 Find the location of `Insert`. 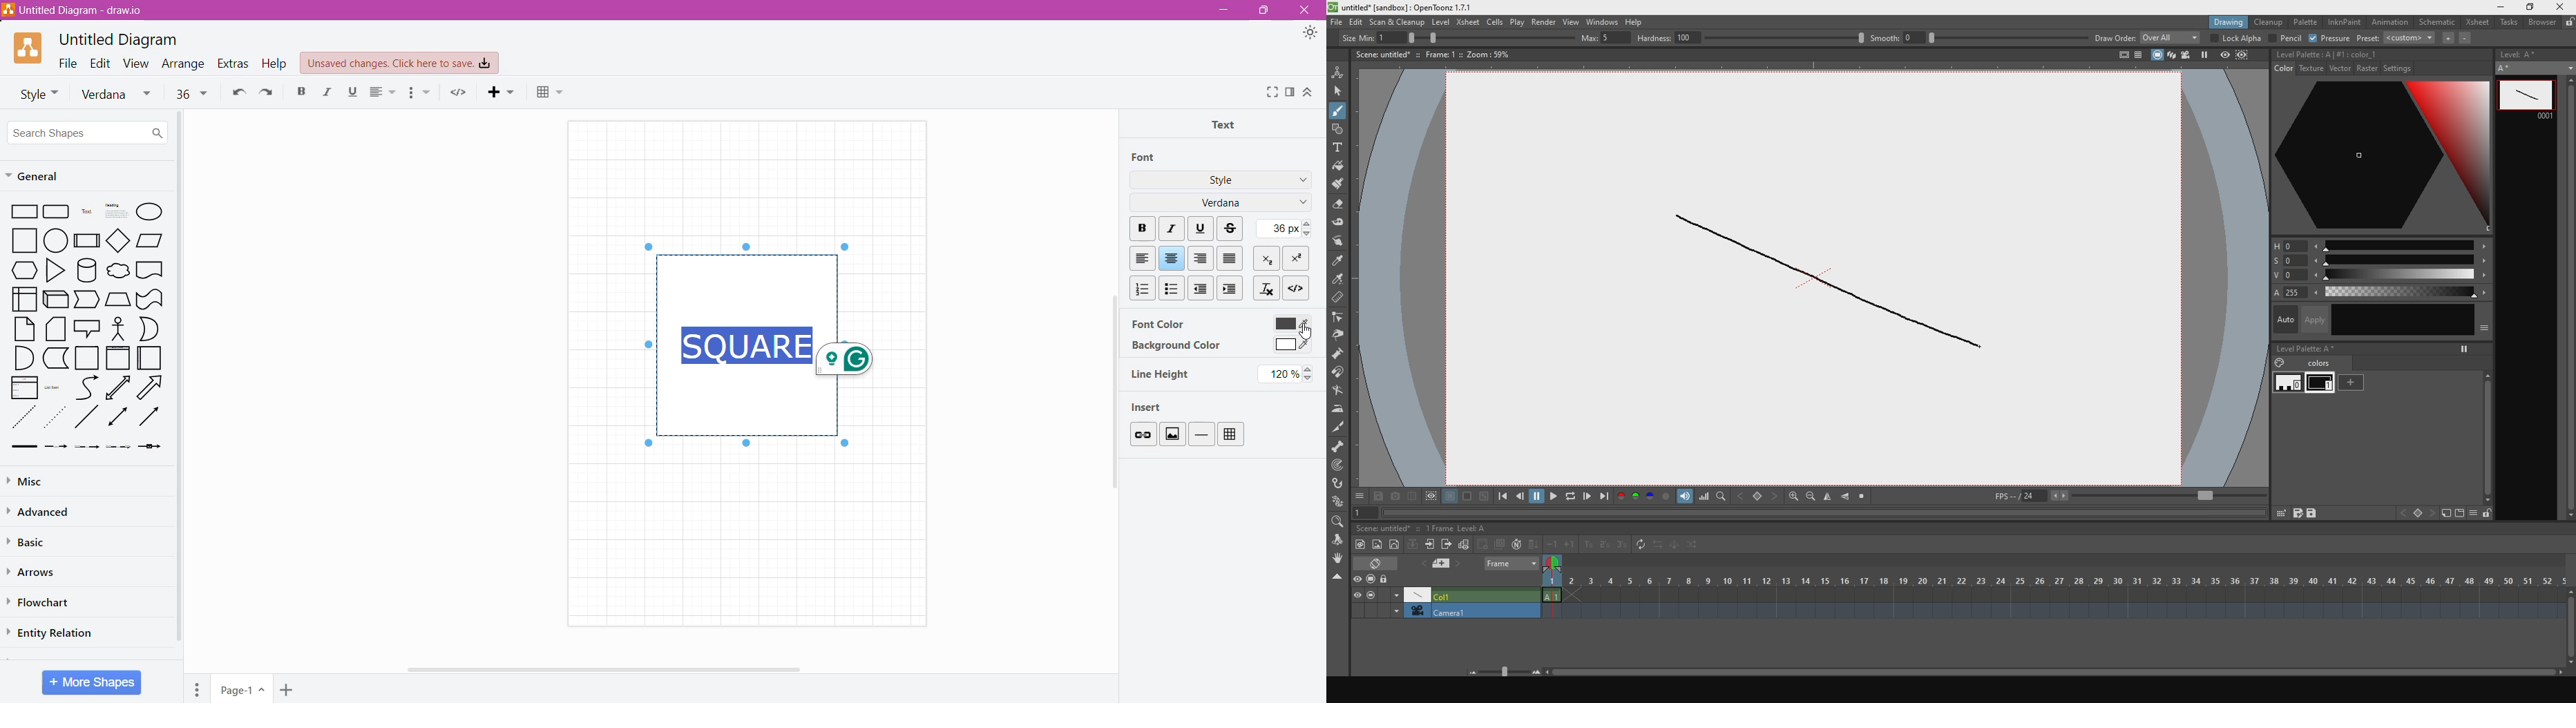

Insert is located at coordinates (504, 91).